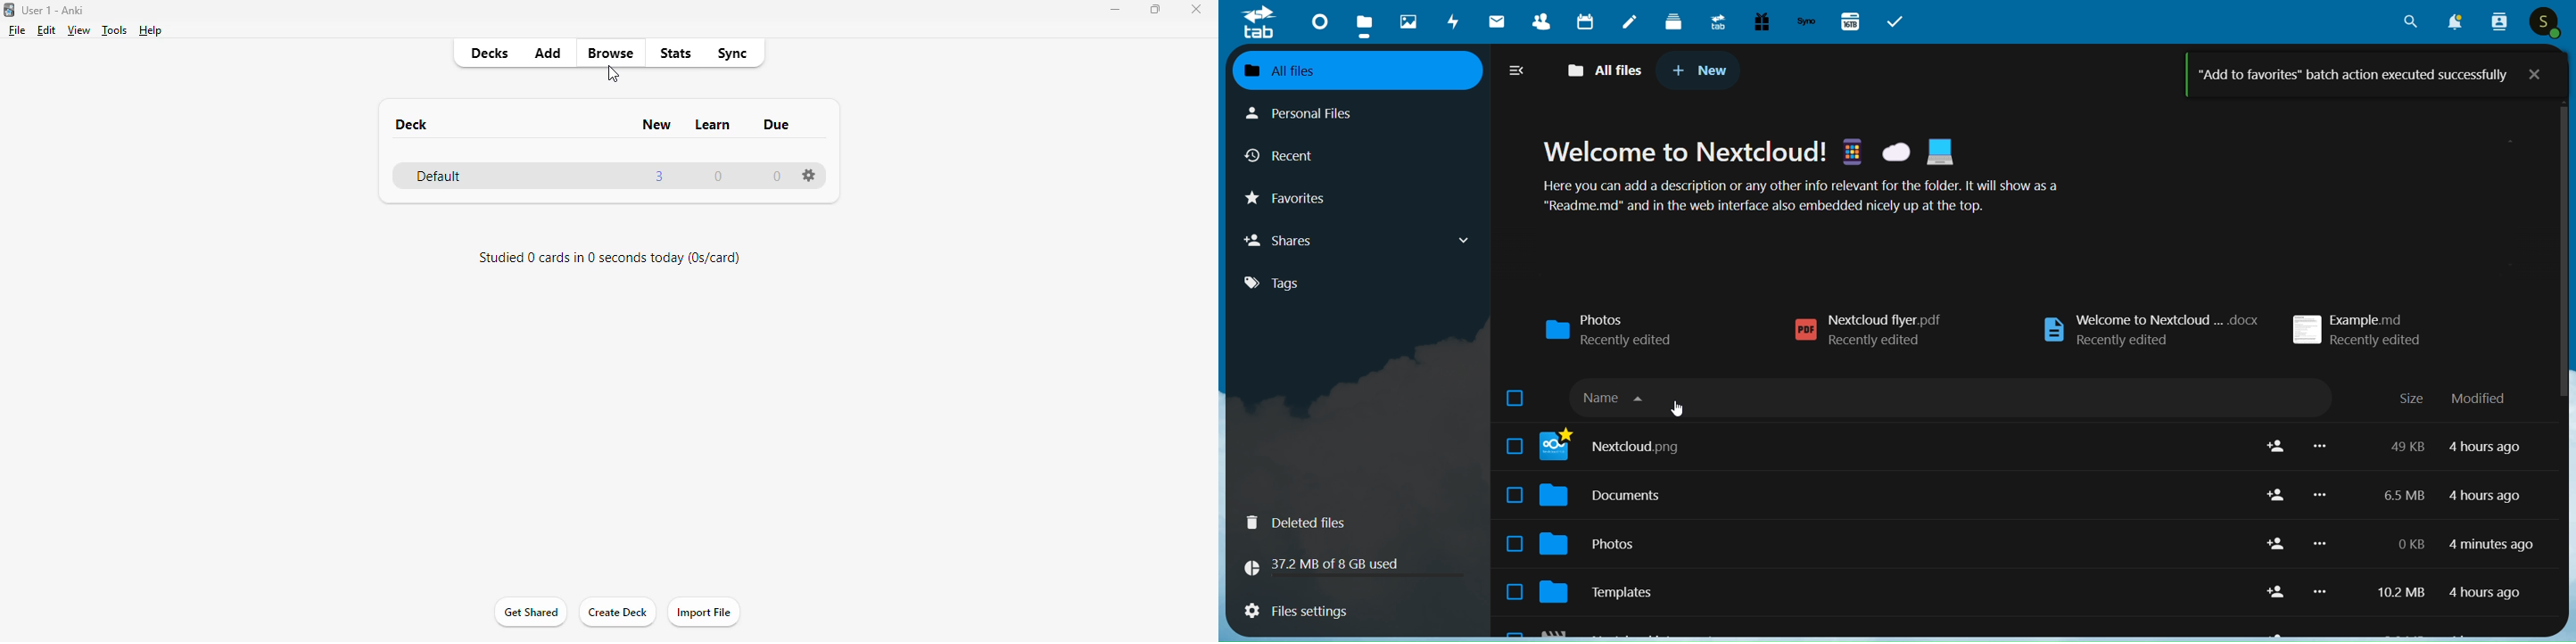 This screenshot has height=644, width=2576. What do you see at coordinates (1353, 567) in the screenshot?
I see `37.2 MB of 8 GB used` at bounding box center [1353, 567].